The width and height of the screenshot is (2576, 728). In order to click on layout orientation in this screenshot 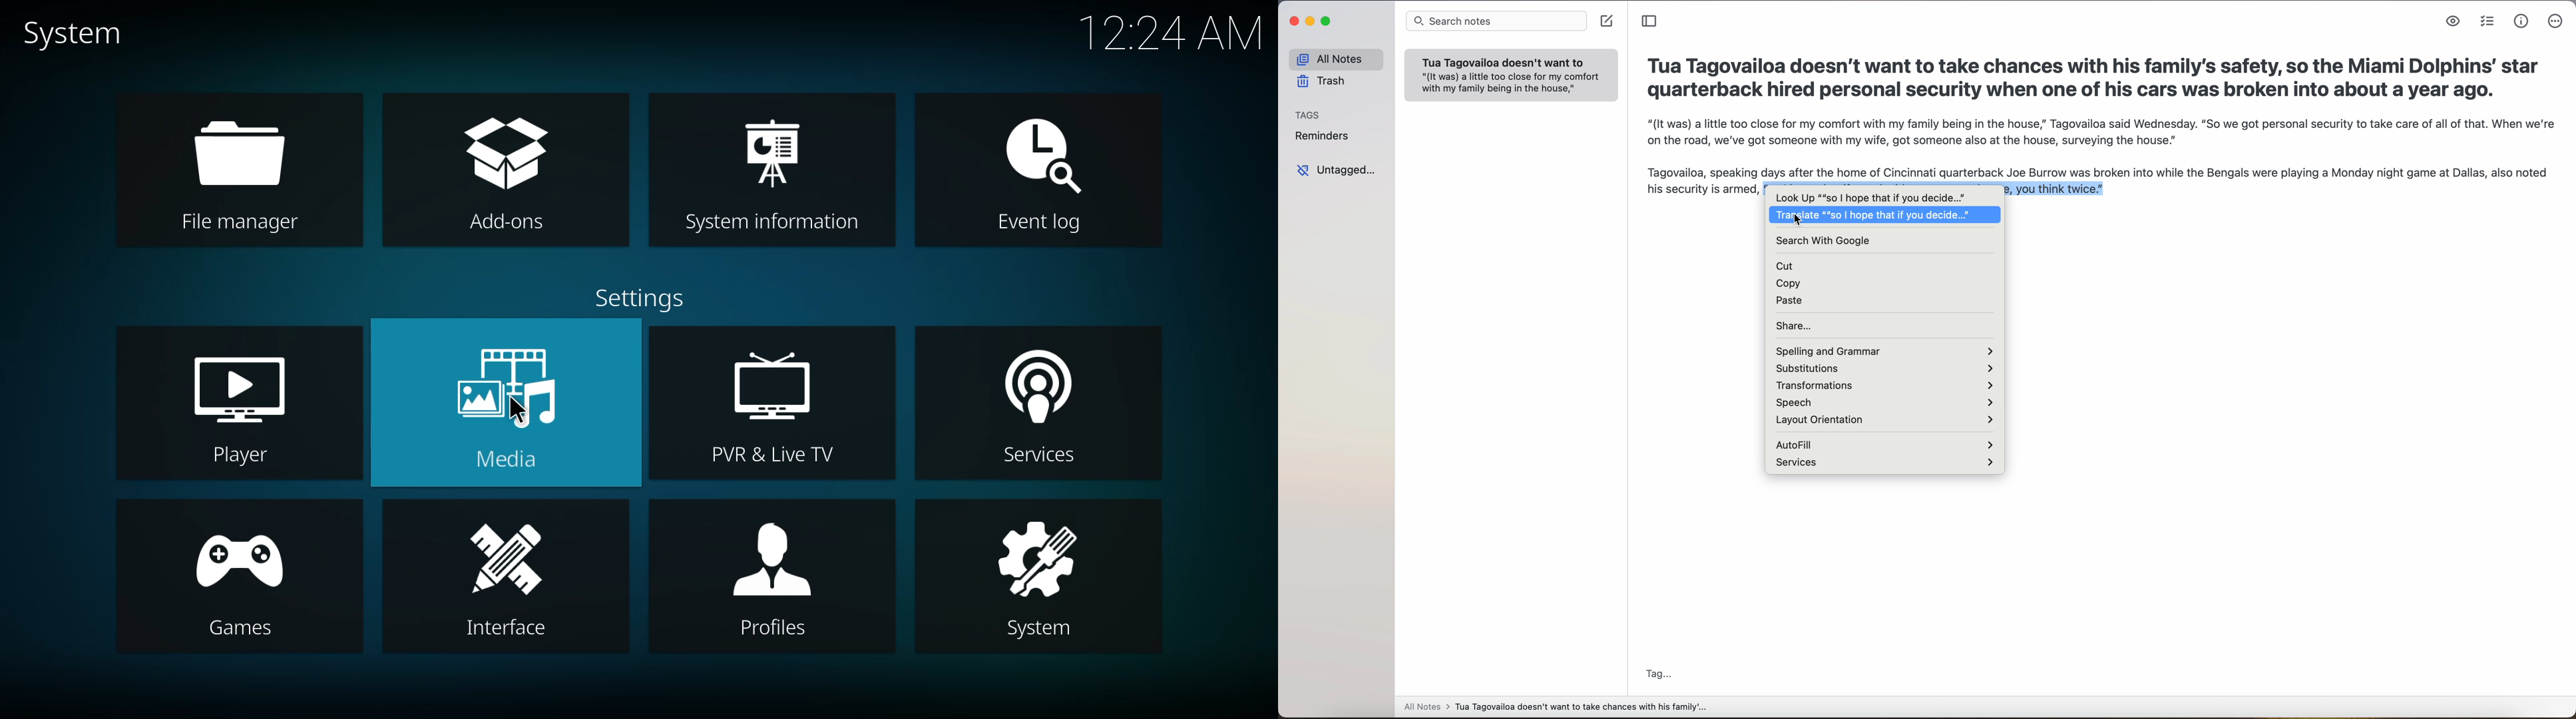, I will do `click(1884, 420)`.